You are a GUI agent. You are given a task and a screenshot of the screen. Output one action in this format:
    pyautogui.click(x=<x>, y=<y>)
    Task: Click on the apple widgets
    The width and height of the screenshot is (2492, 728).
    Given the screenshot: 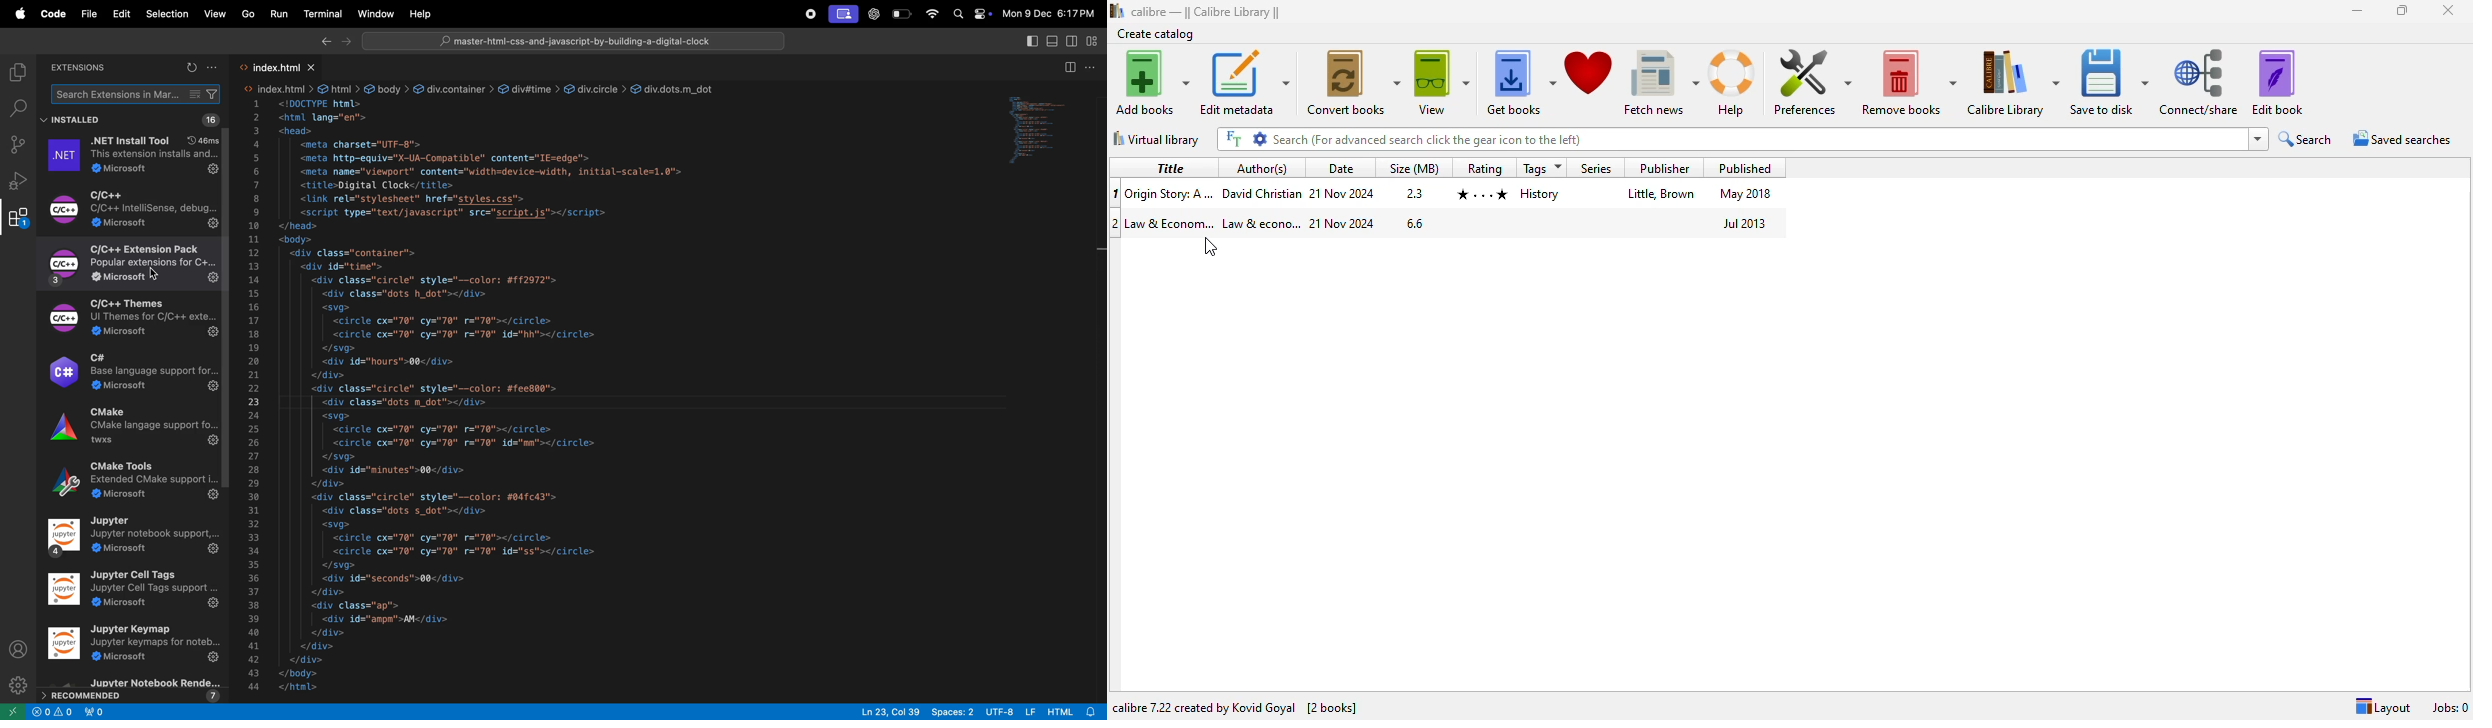 What is the action you would take?
    pyautogui.click(x=972, y=13)
    